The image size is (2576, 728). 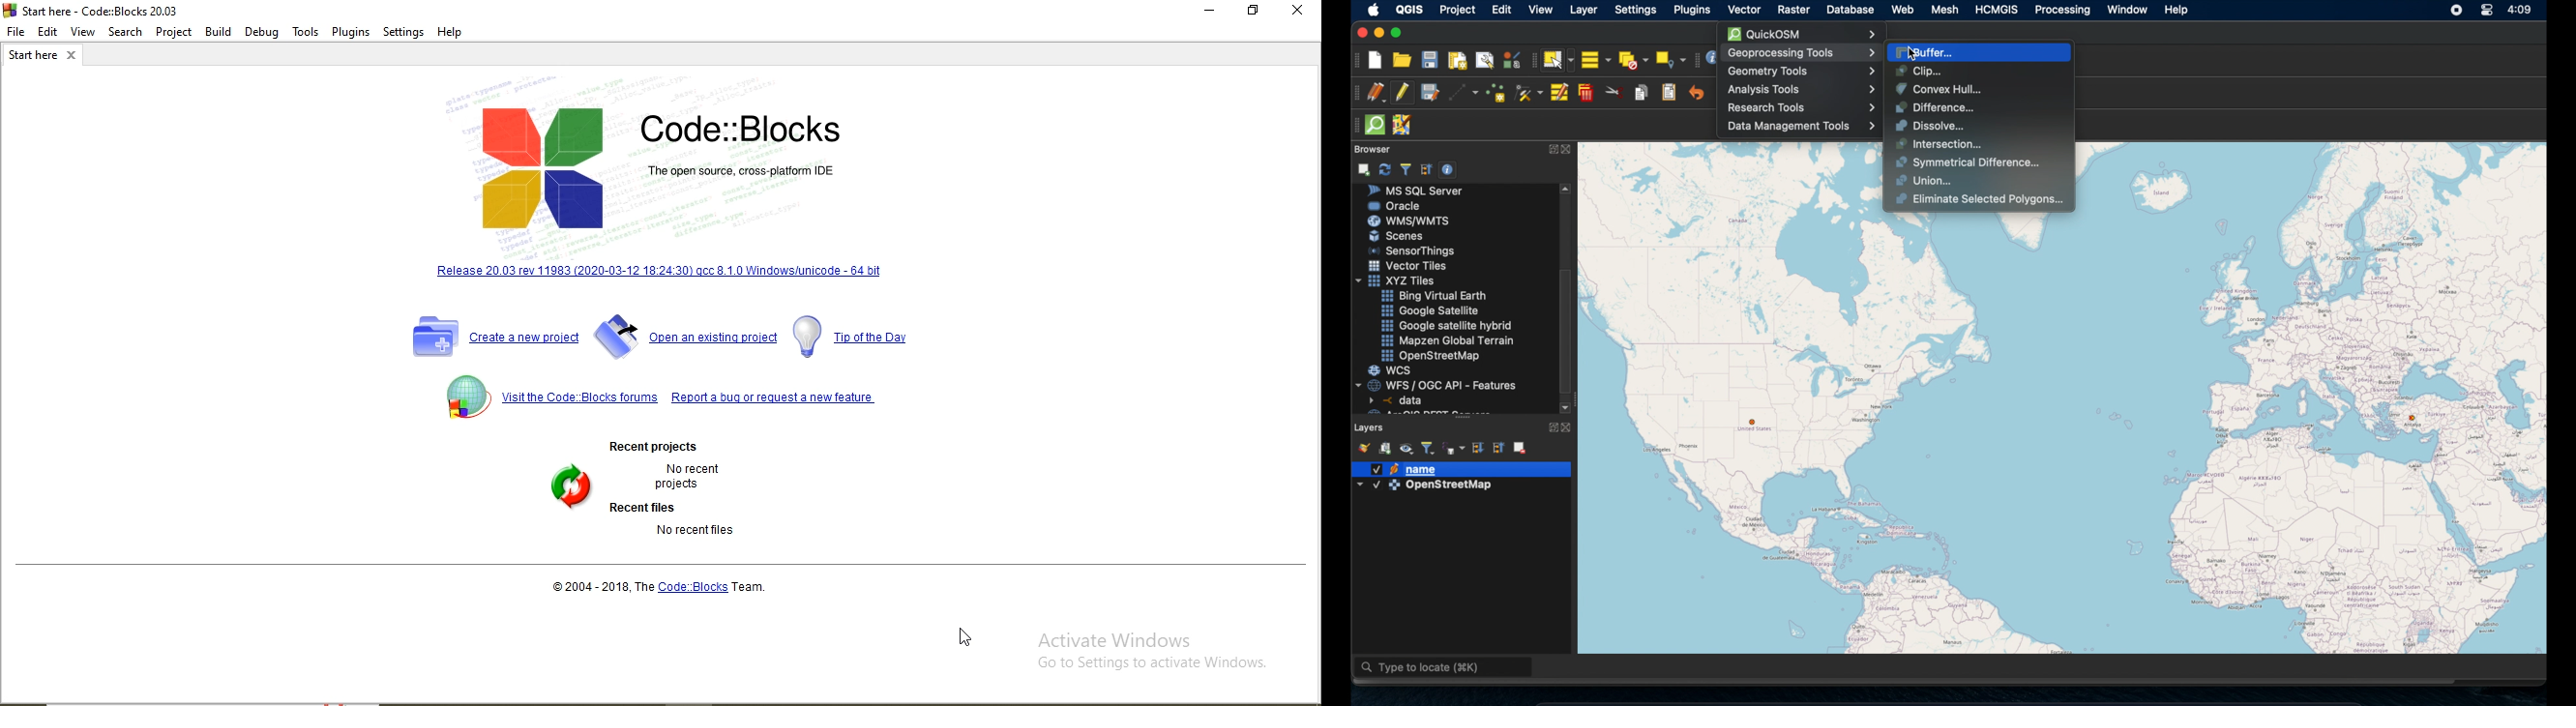 What do you see at coordinates (1569, 150) in the screenshot?
I see `close` at bounding box center [1569, 150].